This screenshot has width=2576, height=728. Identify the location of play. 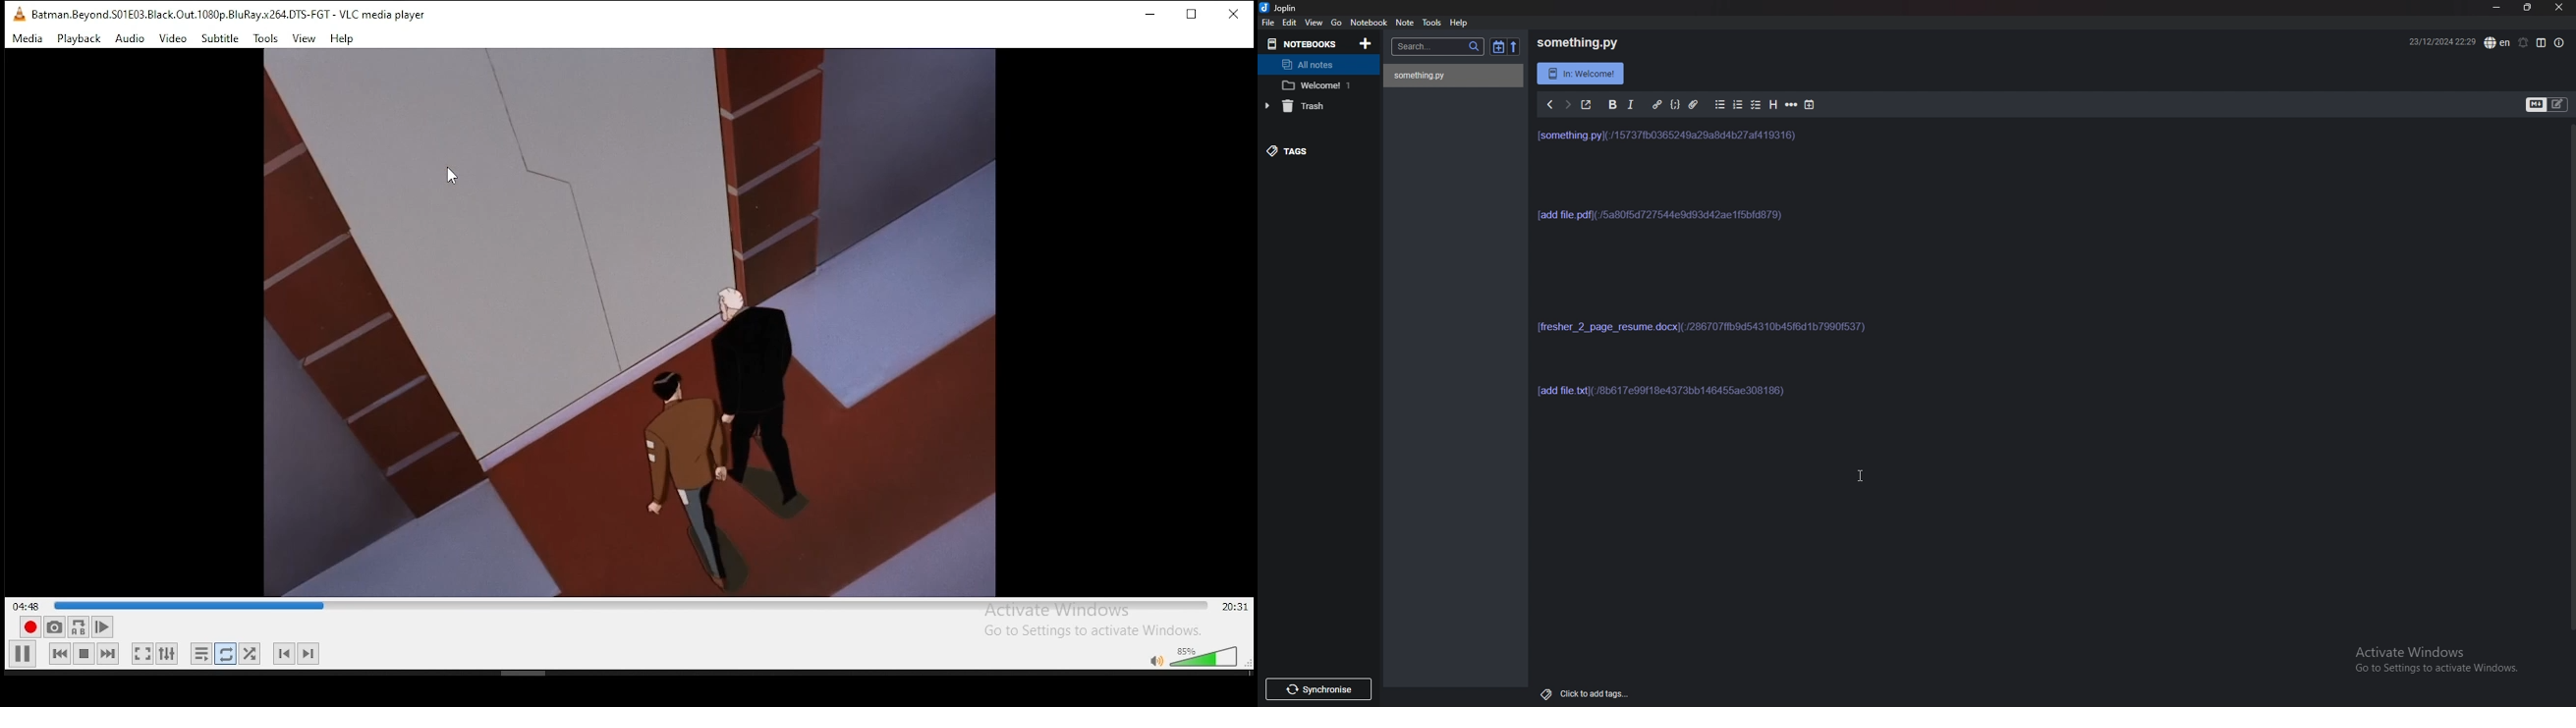
(23, 654).